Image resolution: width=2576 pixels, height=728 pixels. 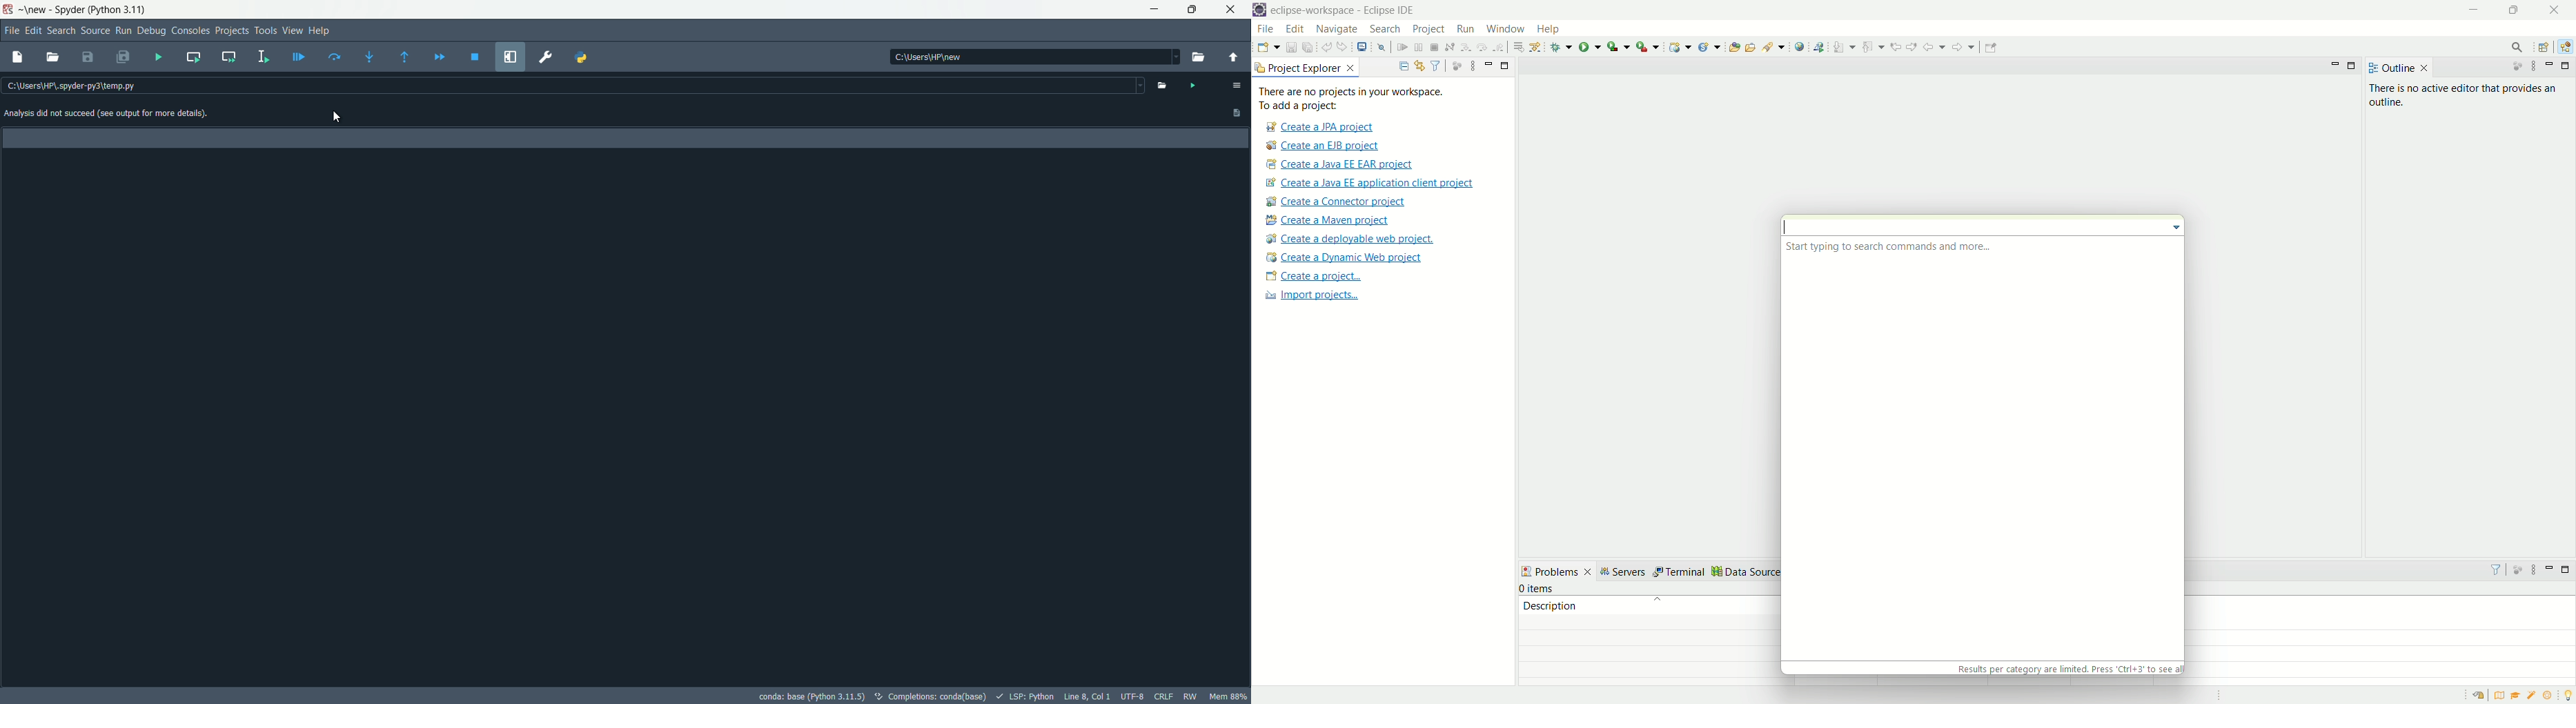 What do you see at coordinates (1317, 297) in the screenshot?
I see `import projects` at bounding box center [1317, 297].